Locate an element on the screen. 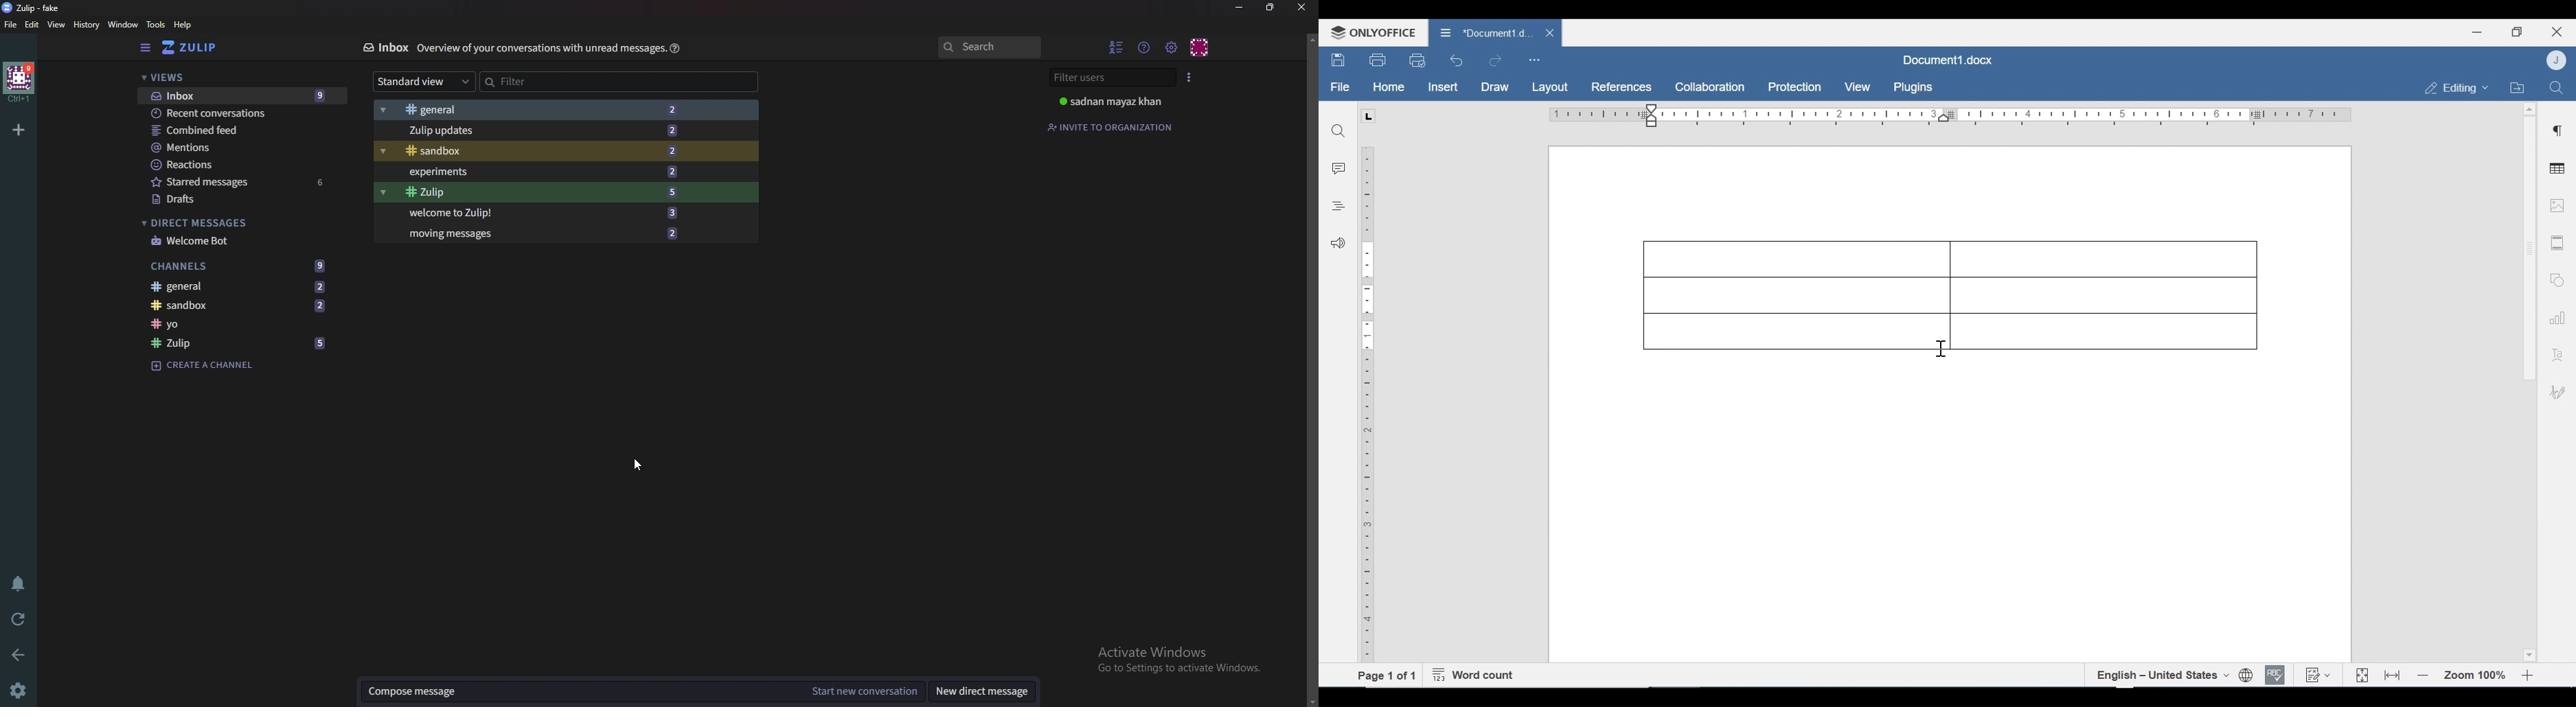 This screenshot has width=2576, height=728. inbox is located at coordinates (241, 97).